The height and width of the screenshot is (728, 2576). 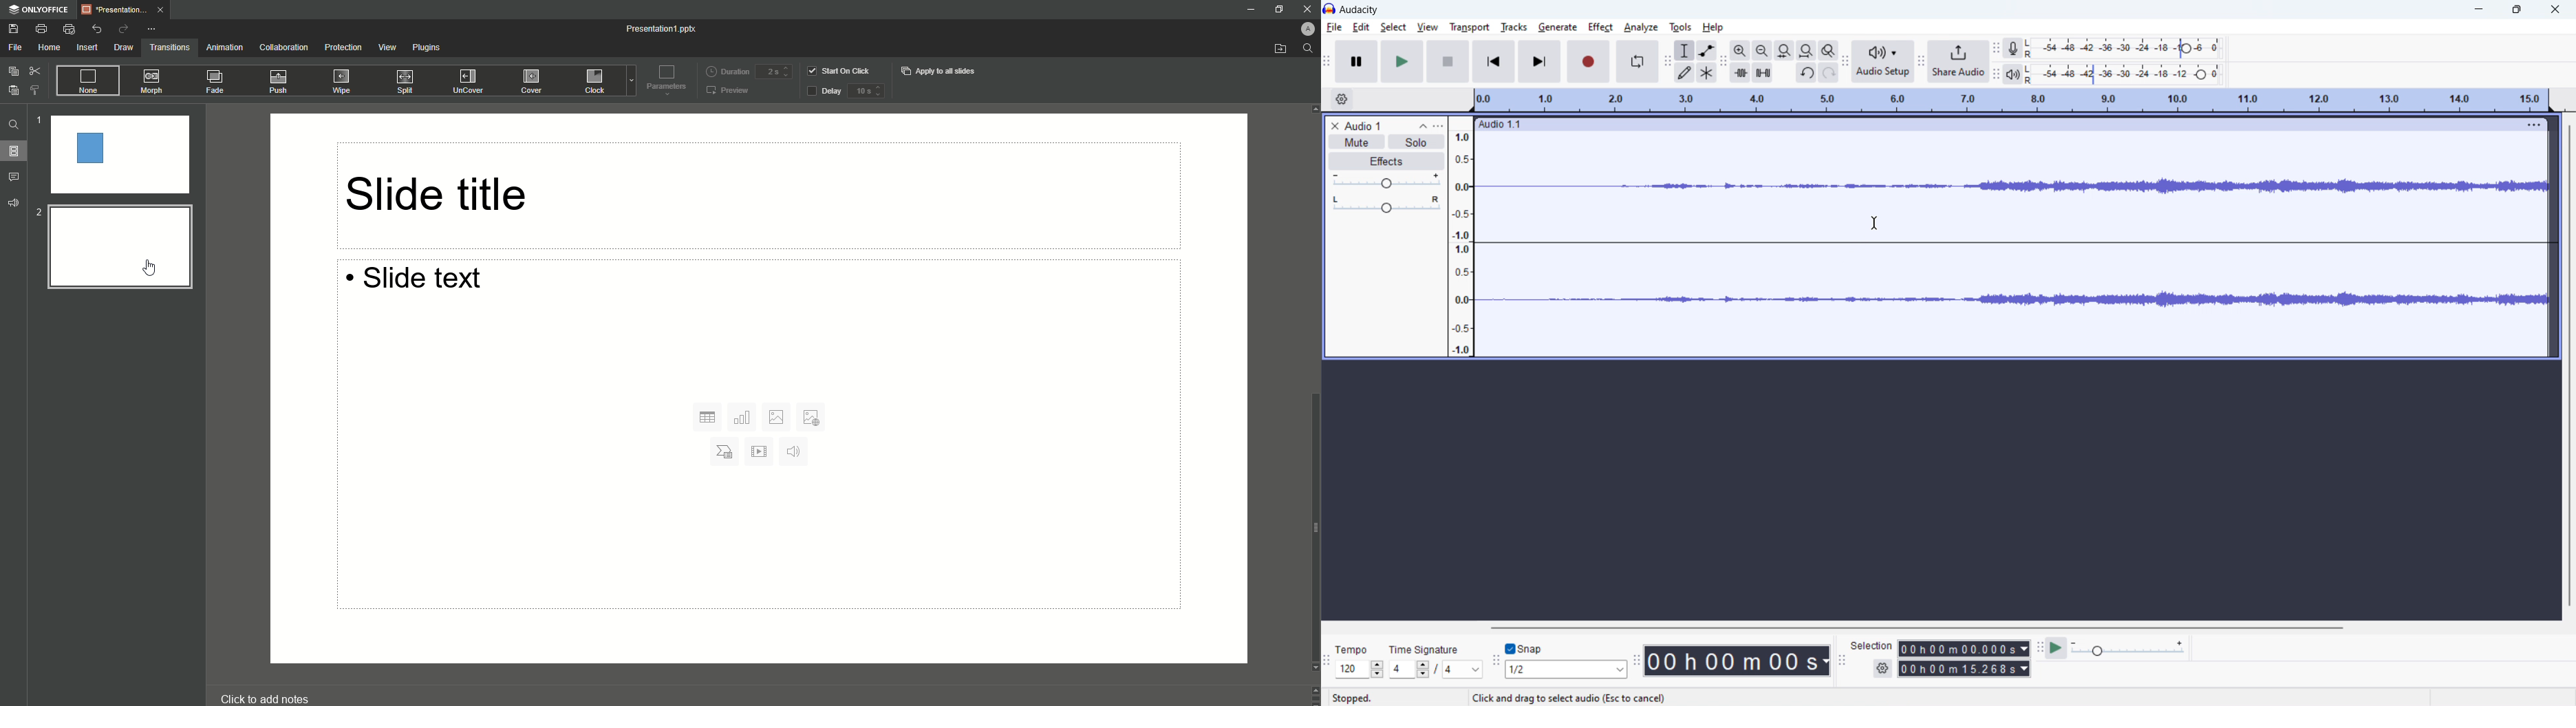 I want to click on audio setup toolbar, so click(x=1845, y=61).